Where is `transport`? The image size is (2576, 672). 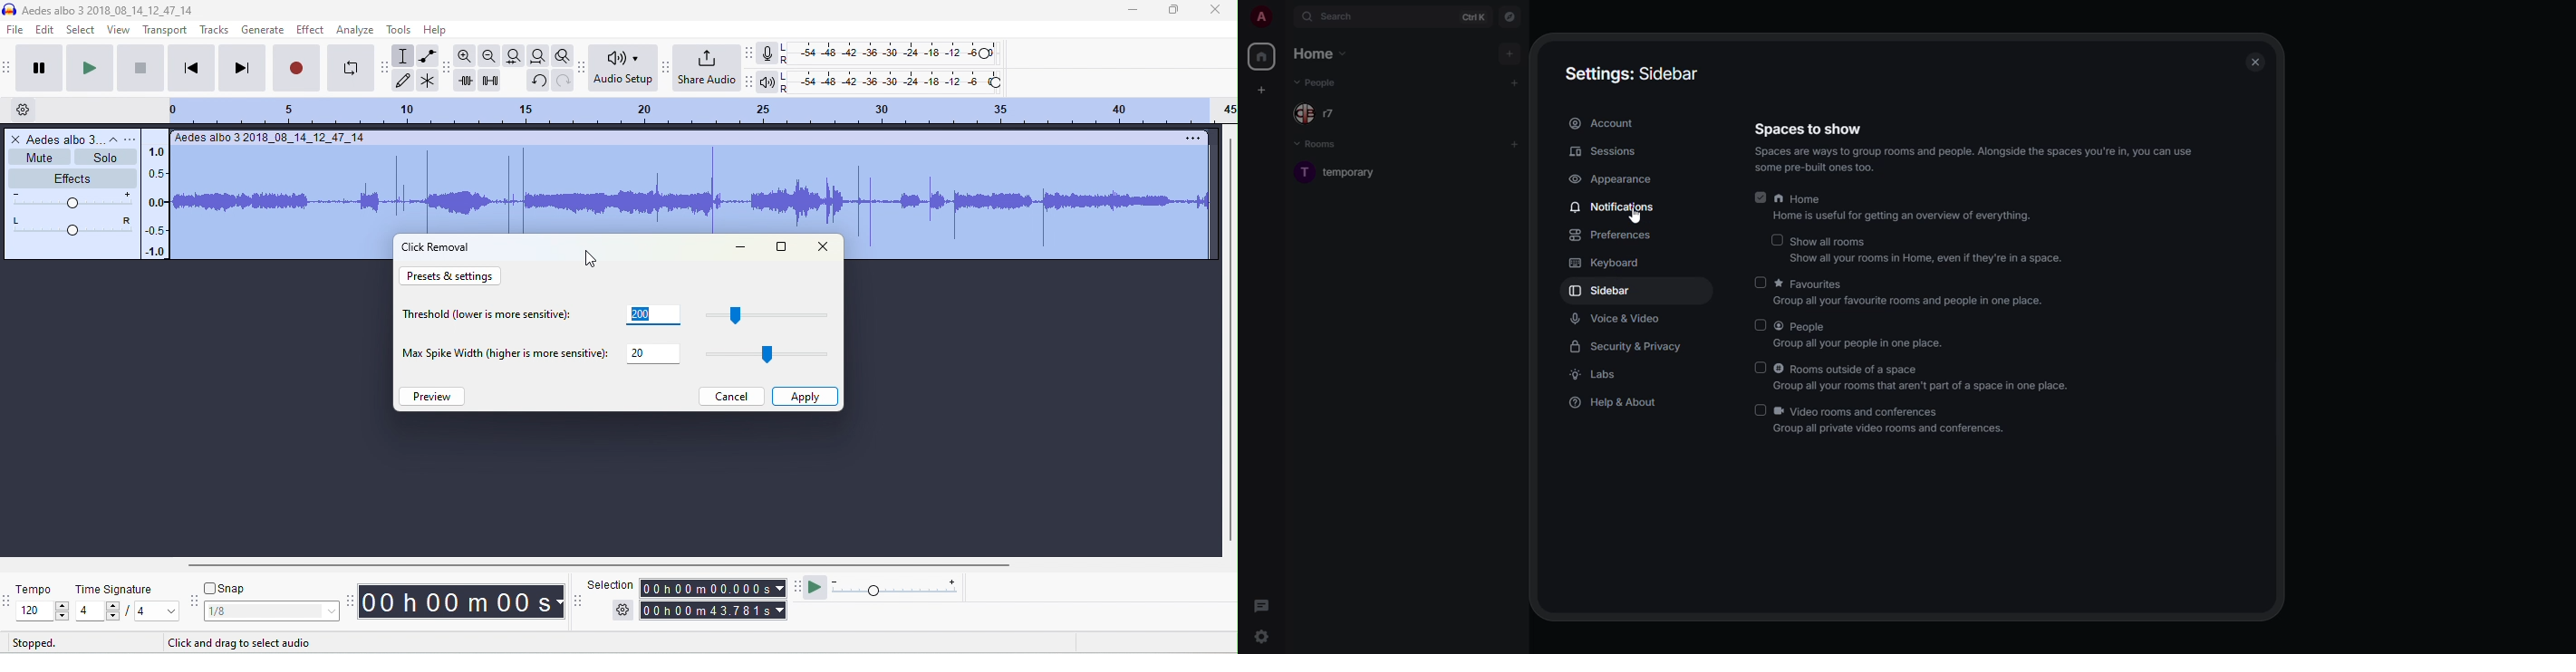
transport is located at coordinates (163, 30).